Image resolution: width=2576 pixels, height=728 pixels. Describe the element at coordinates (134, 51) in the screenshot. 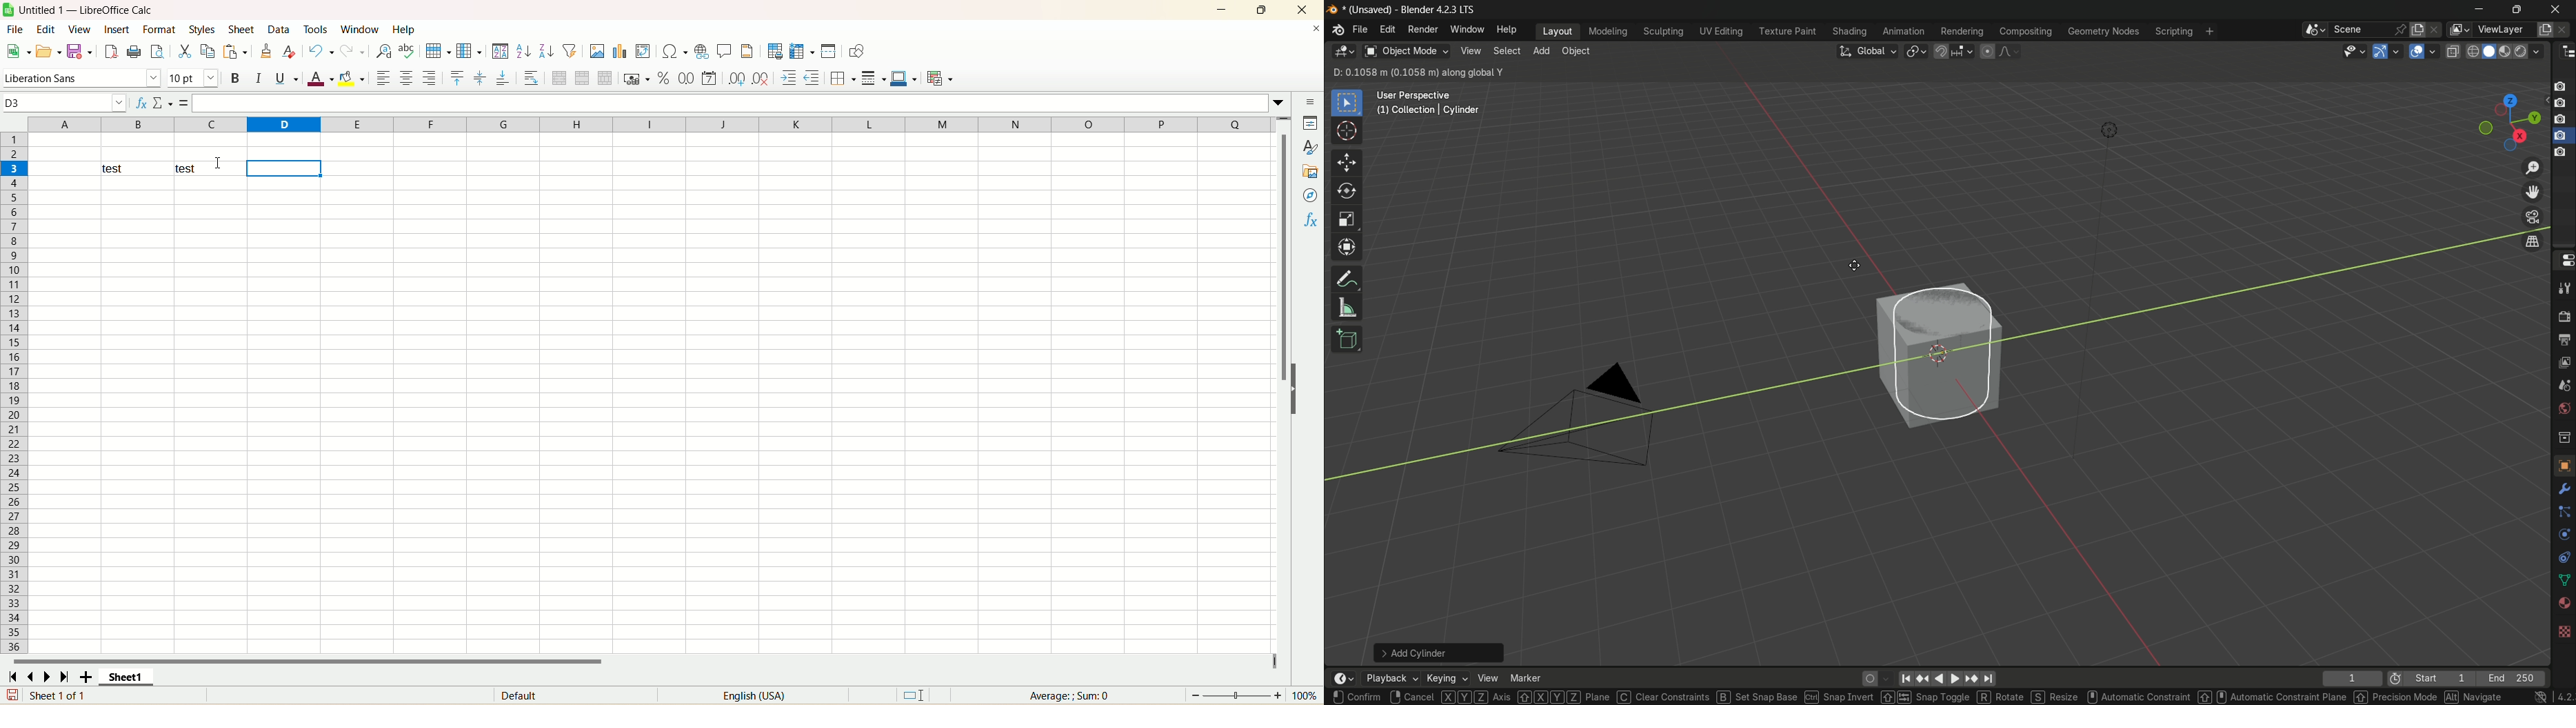

I see `print` at that location.